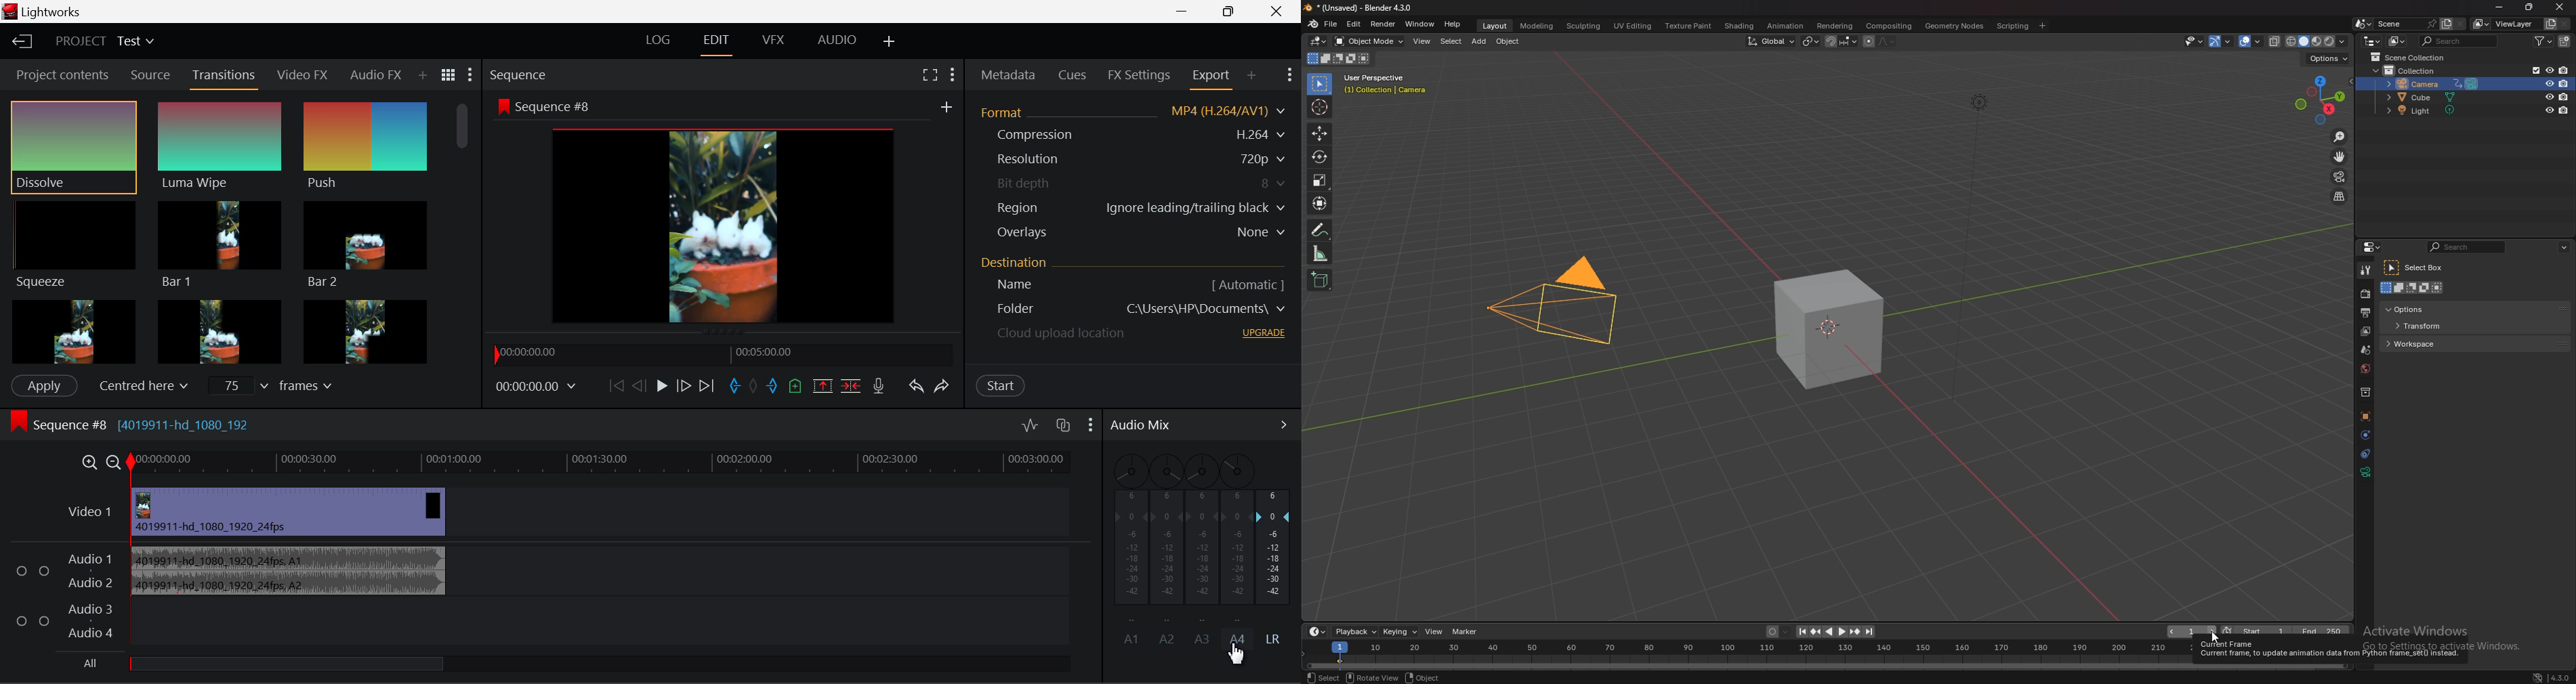 This screenshot has width=2576, height=700. I want to click on disable in renders, so click(2563, 112).